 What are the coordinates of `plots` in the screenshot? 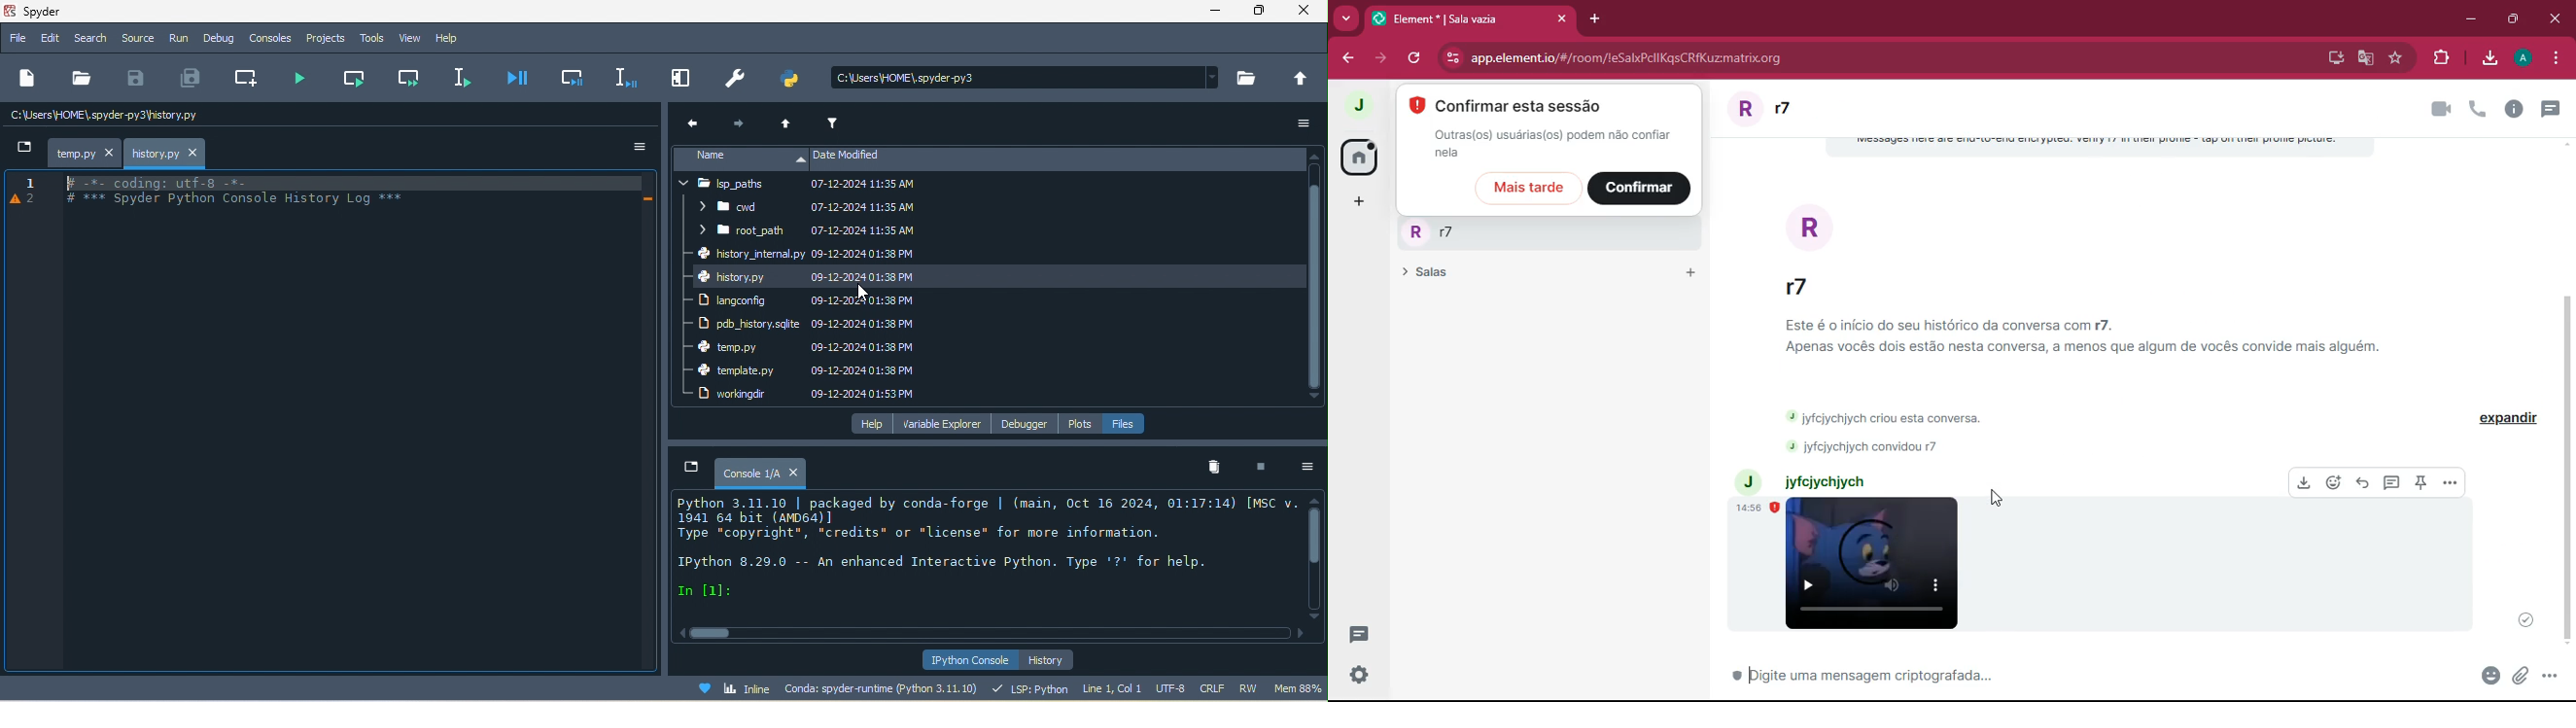 It's located at (1083, 425).